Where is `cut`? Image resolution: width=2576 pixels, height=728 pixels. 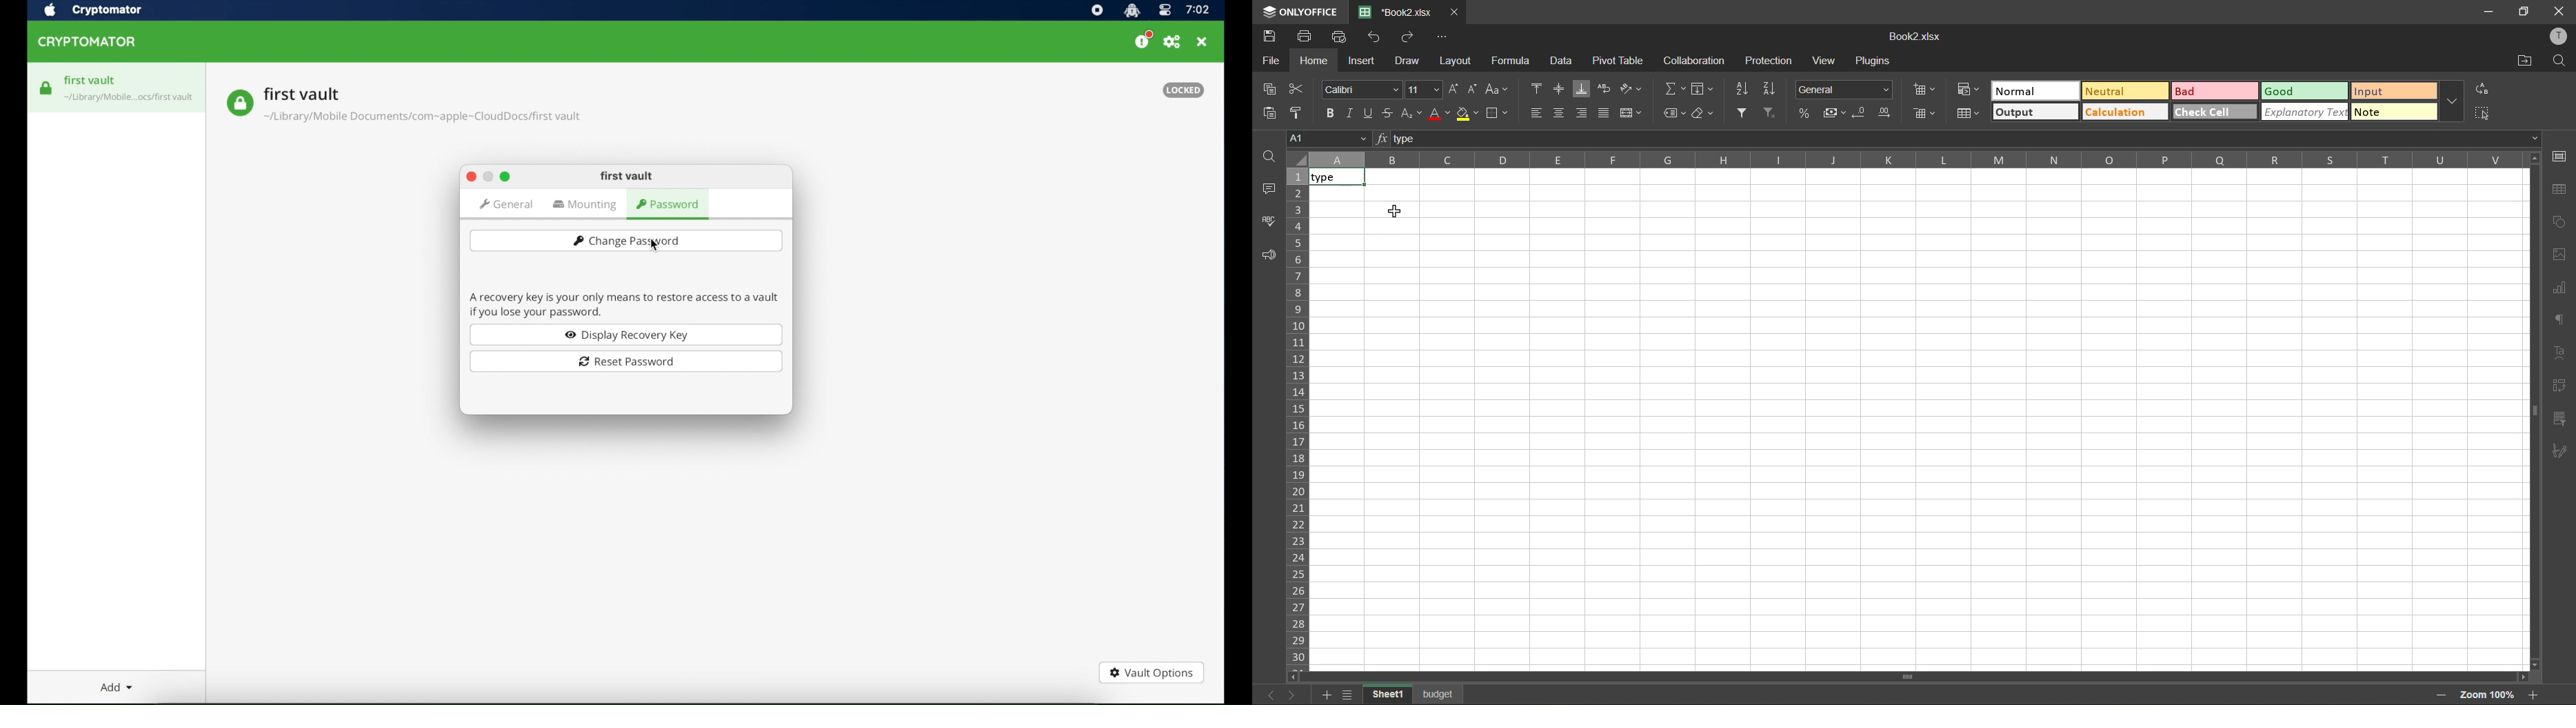 cut is located at coordinates (1298, 88).